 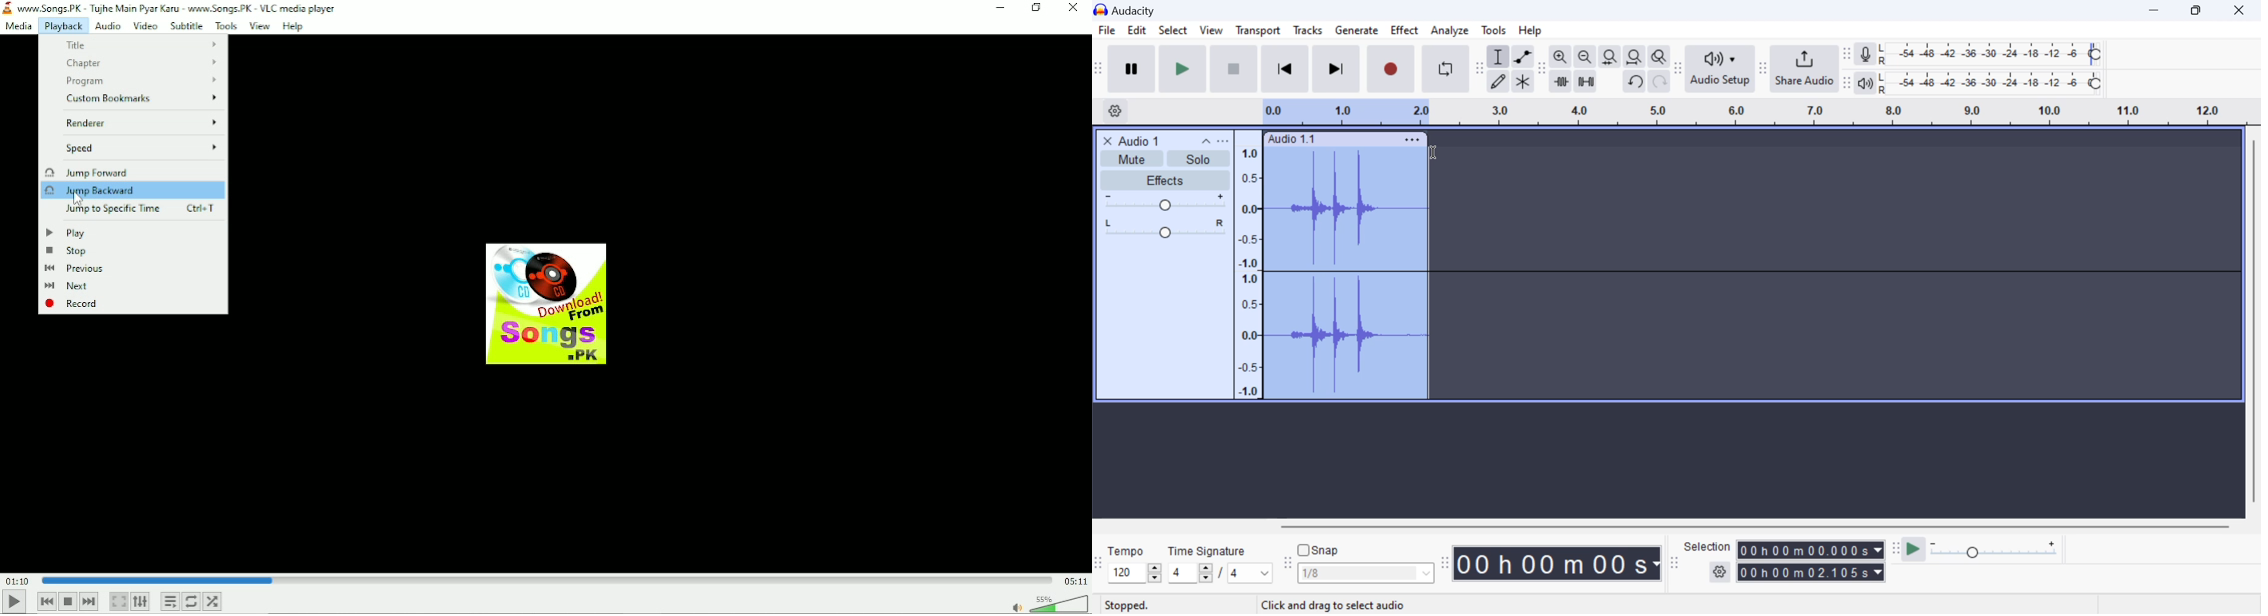 I want to click on envelop tool, so click(x=1523, y=58).